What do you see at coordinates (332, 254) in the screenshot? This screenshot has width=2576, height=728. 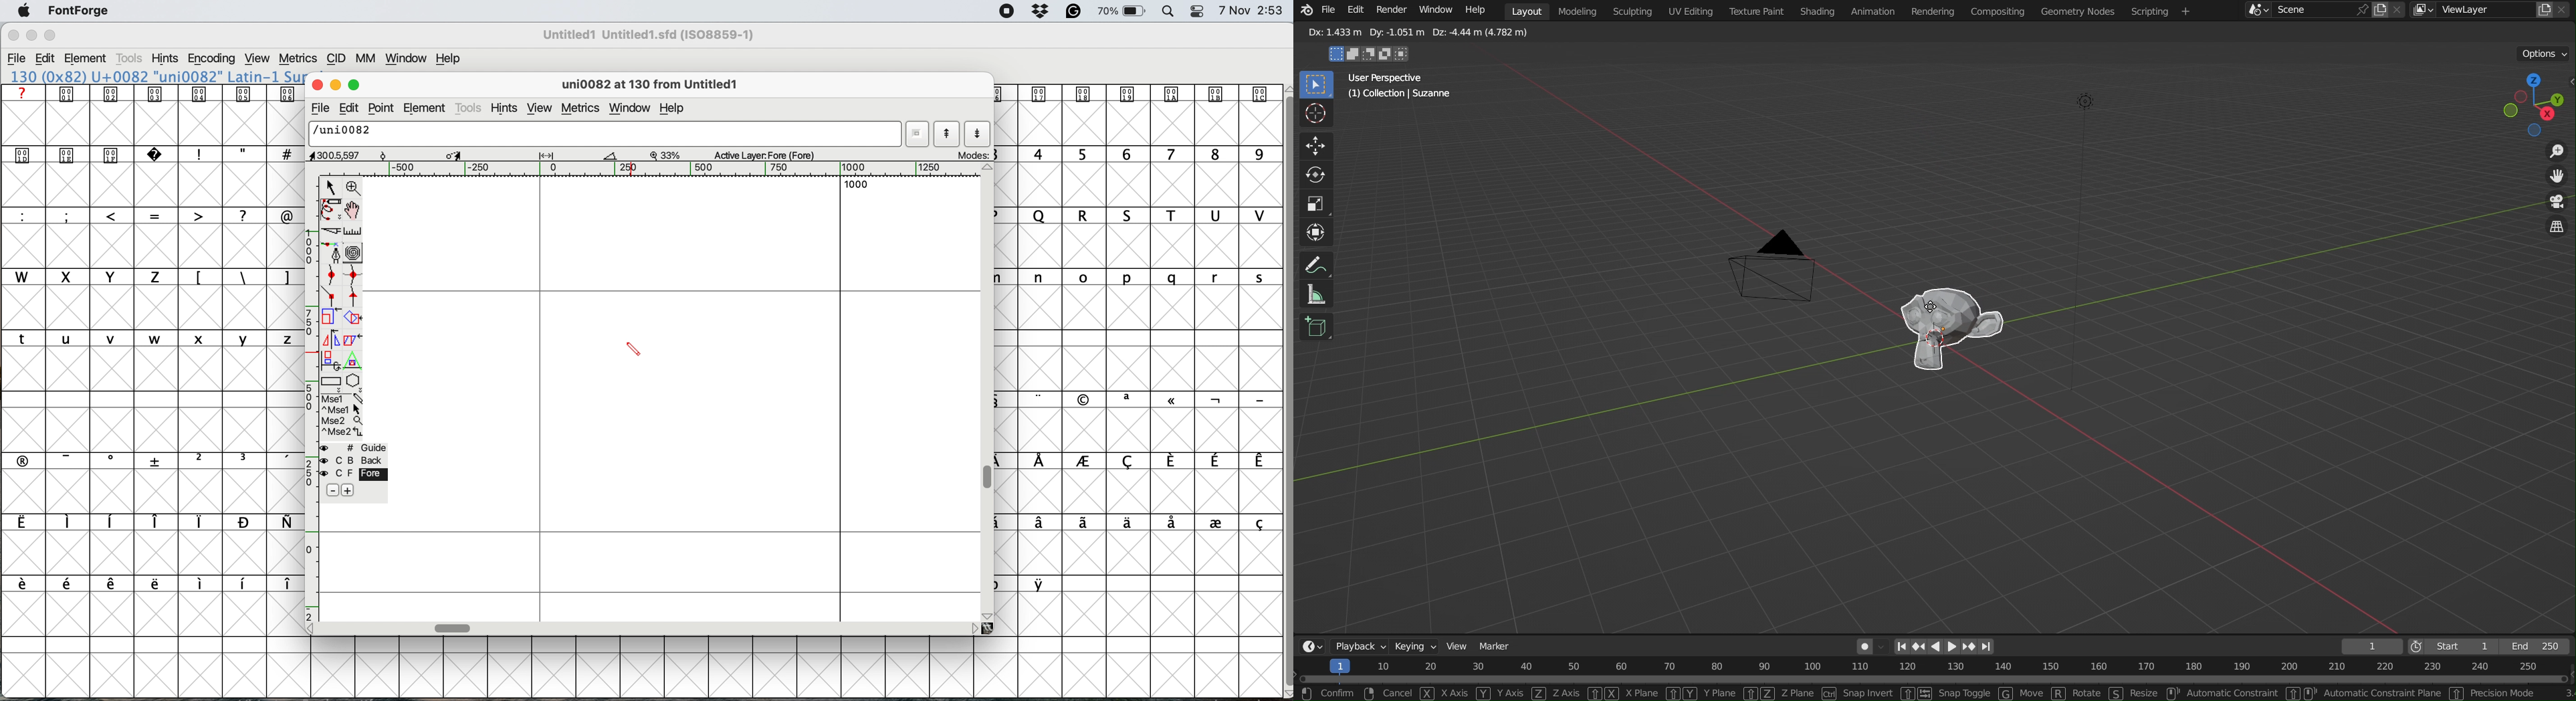 I see `add a point then drag out its control points` at bounding box center [332, 254].